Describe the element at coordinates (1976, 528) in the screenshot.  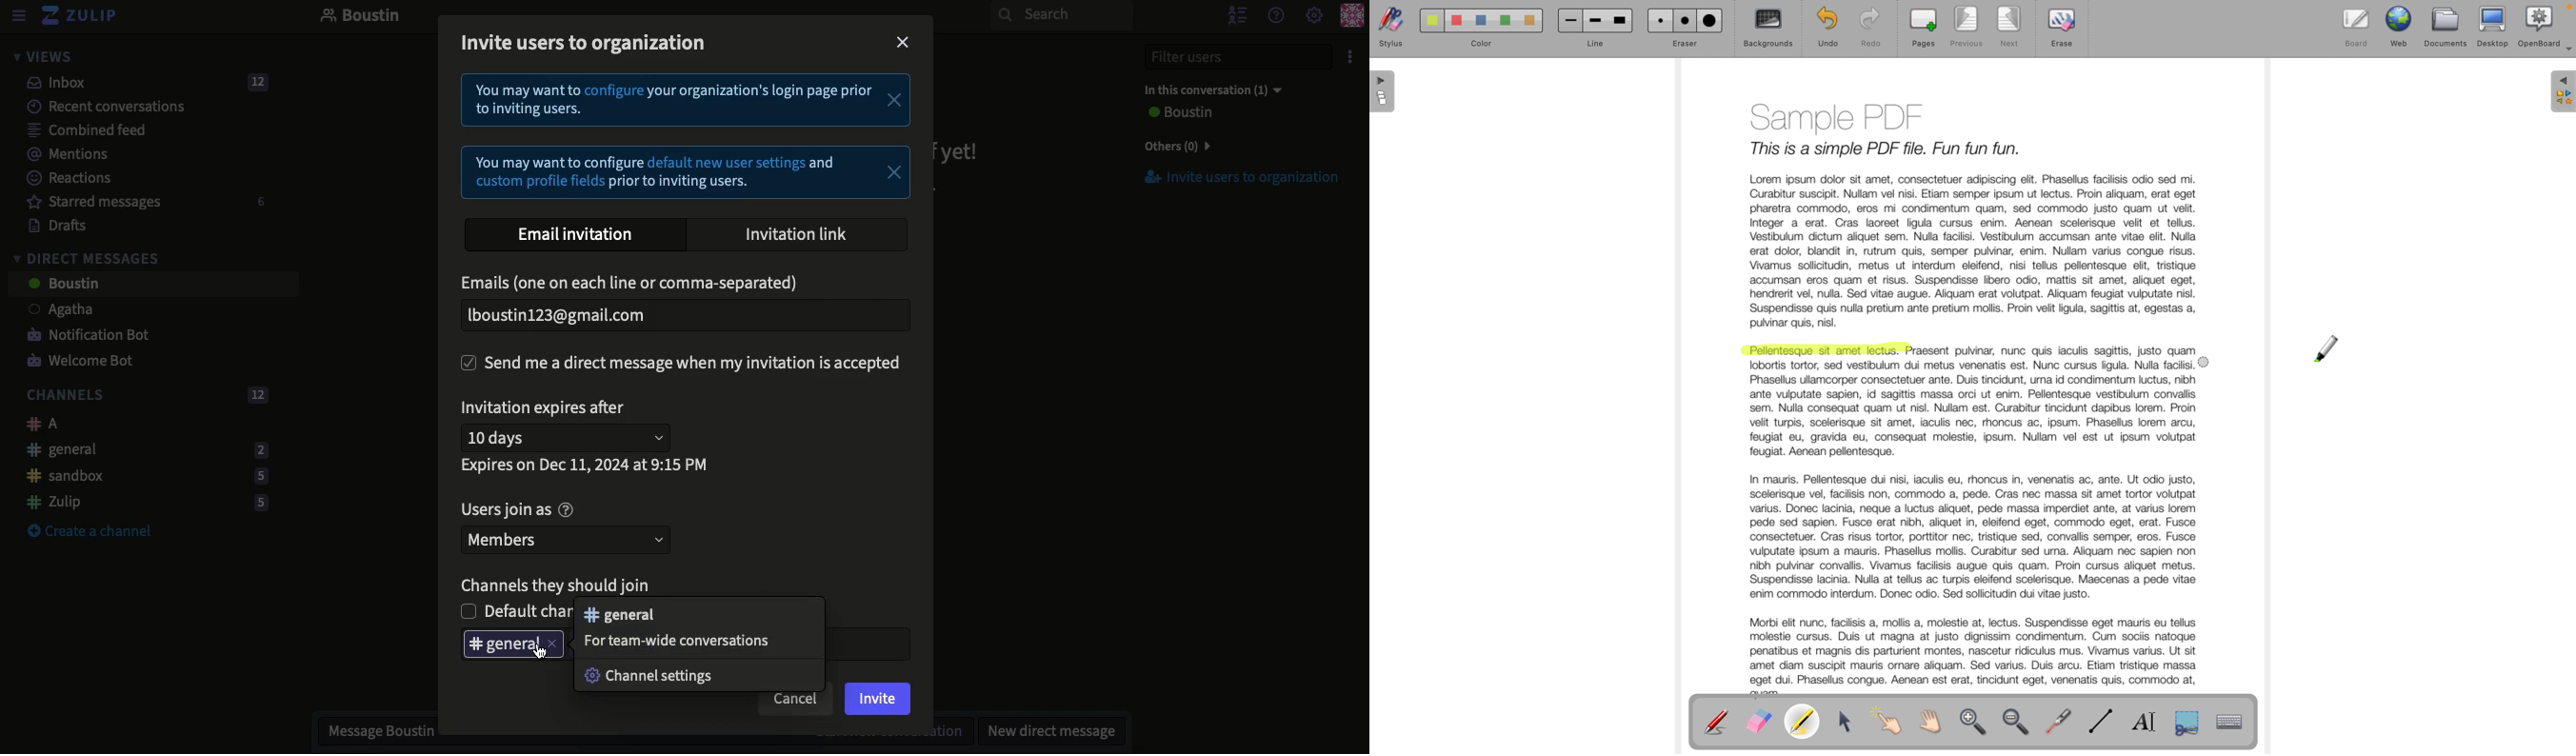
I see `text` at that location.